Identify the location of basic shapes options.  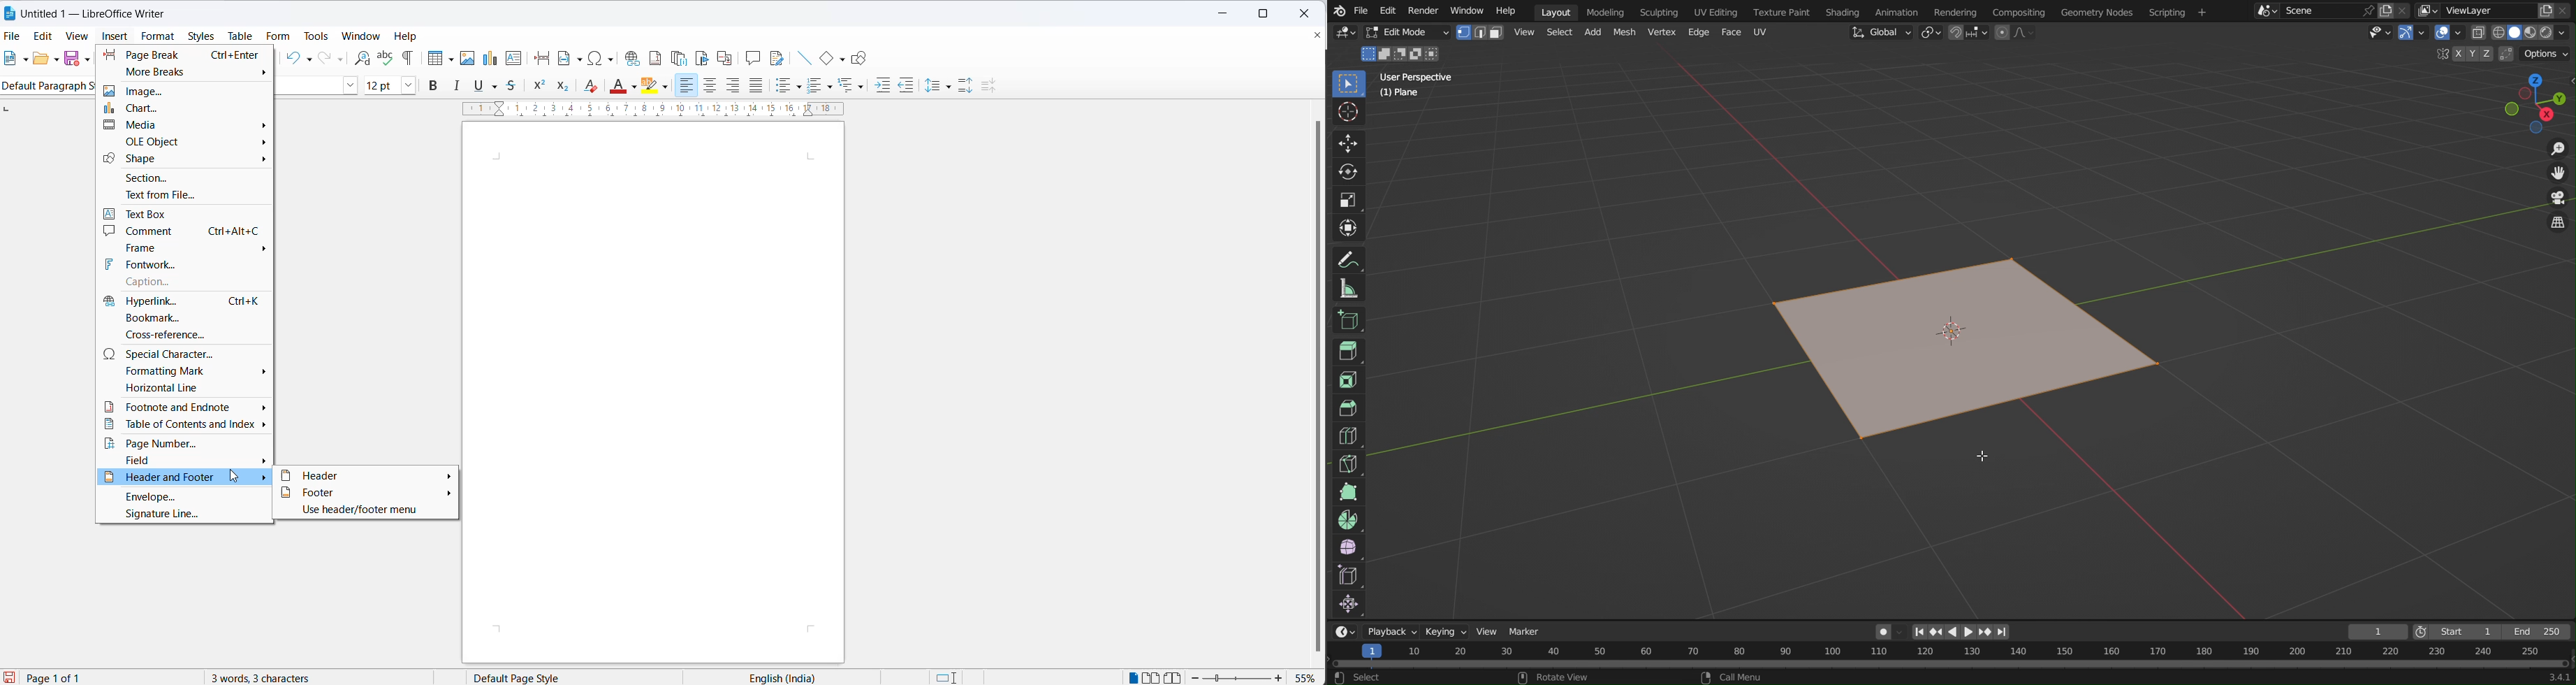
(843, 62).